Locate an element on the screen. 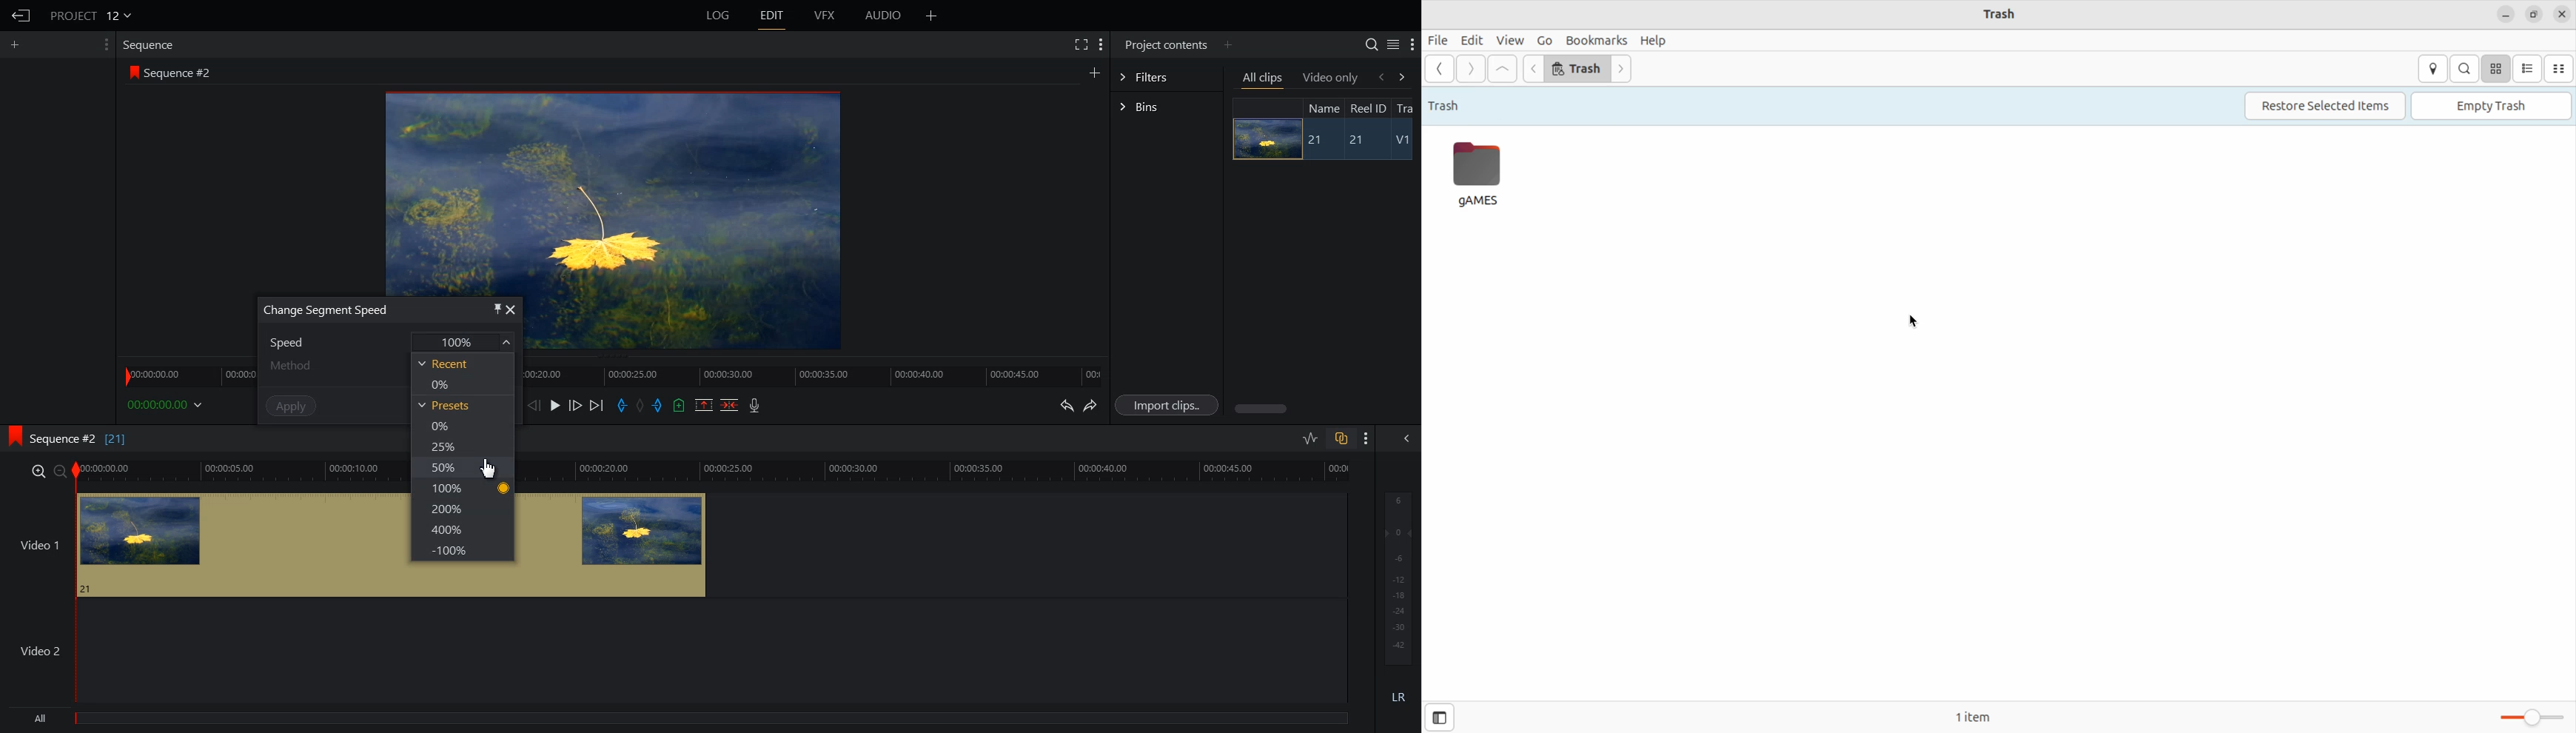 The image size is (2576, 756). Add an in Mark in current position is located at coordinates (620, 406).